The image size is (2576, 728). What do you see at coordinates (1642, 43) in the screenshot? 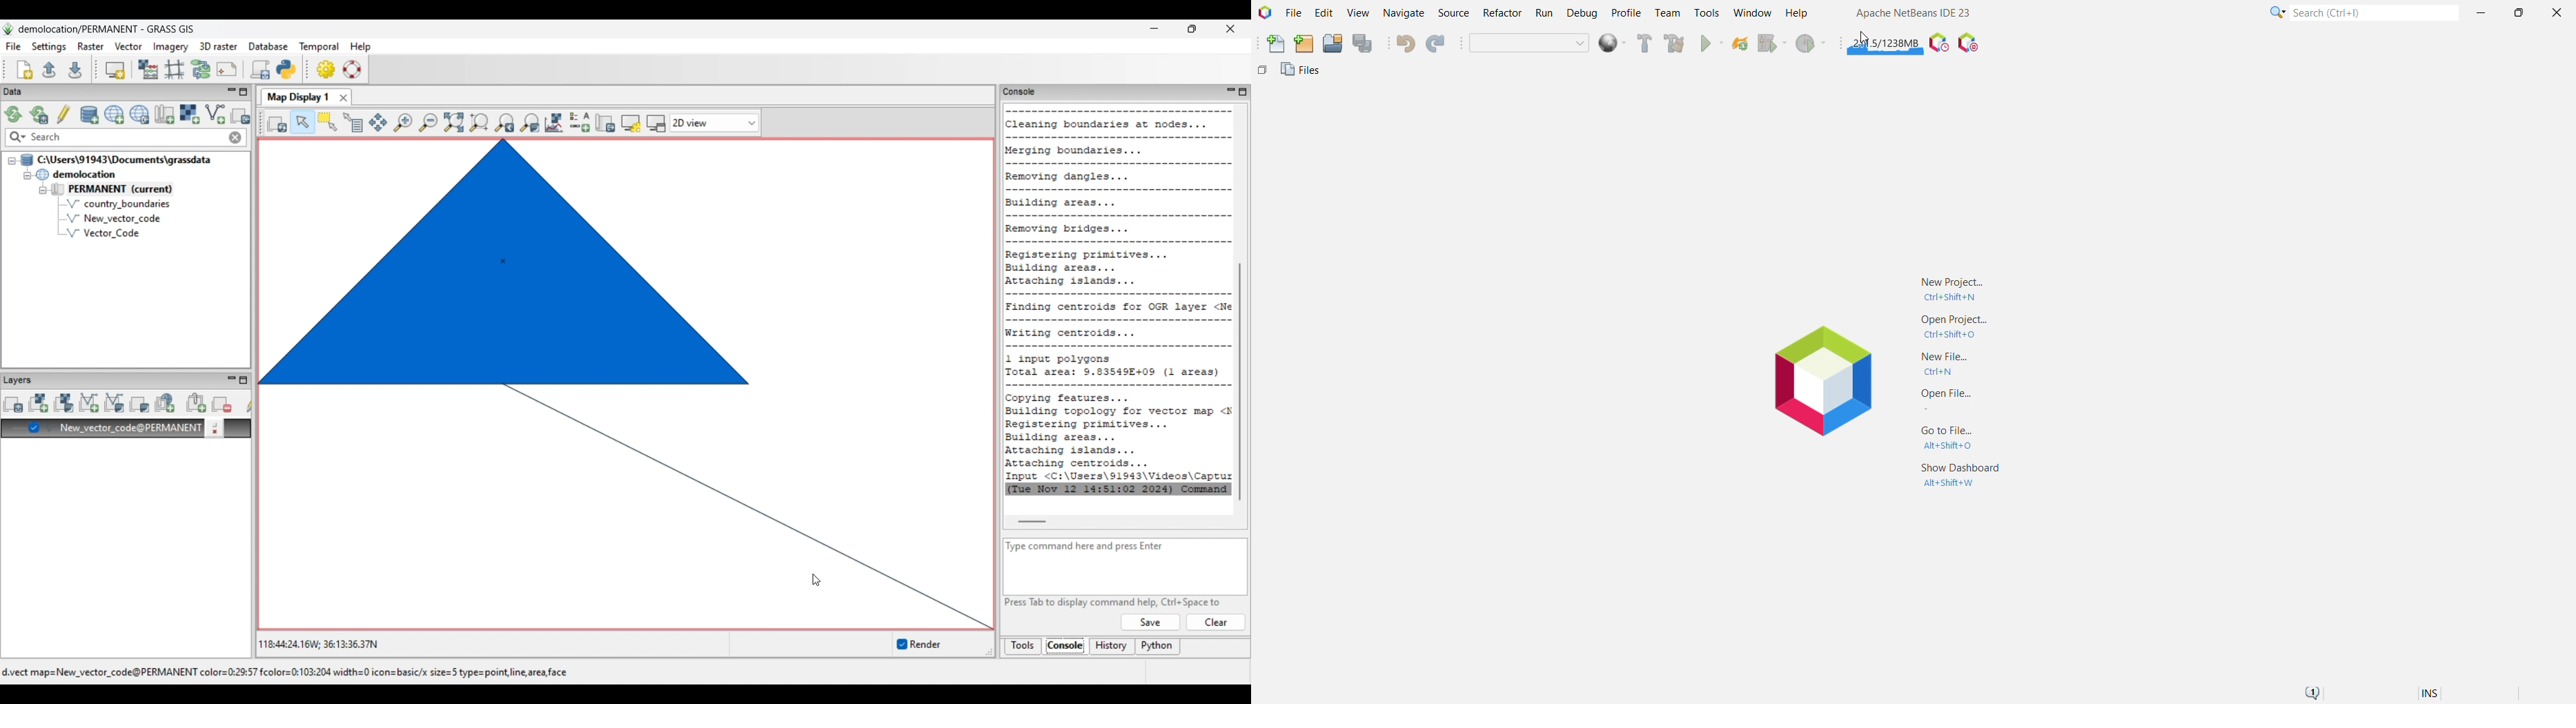
I see `Build Main Project` at bounding box center [1642, 43].